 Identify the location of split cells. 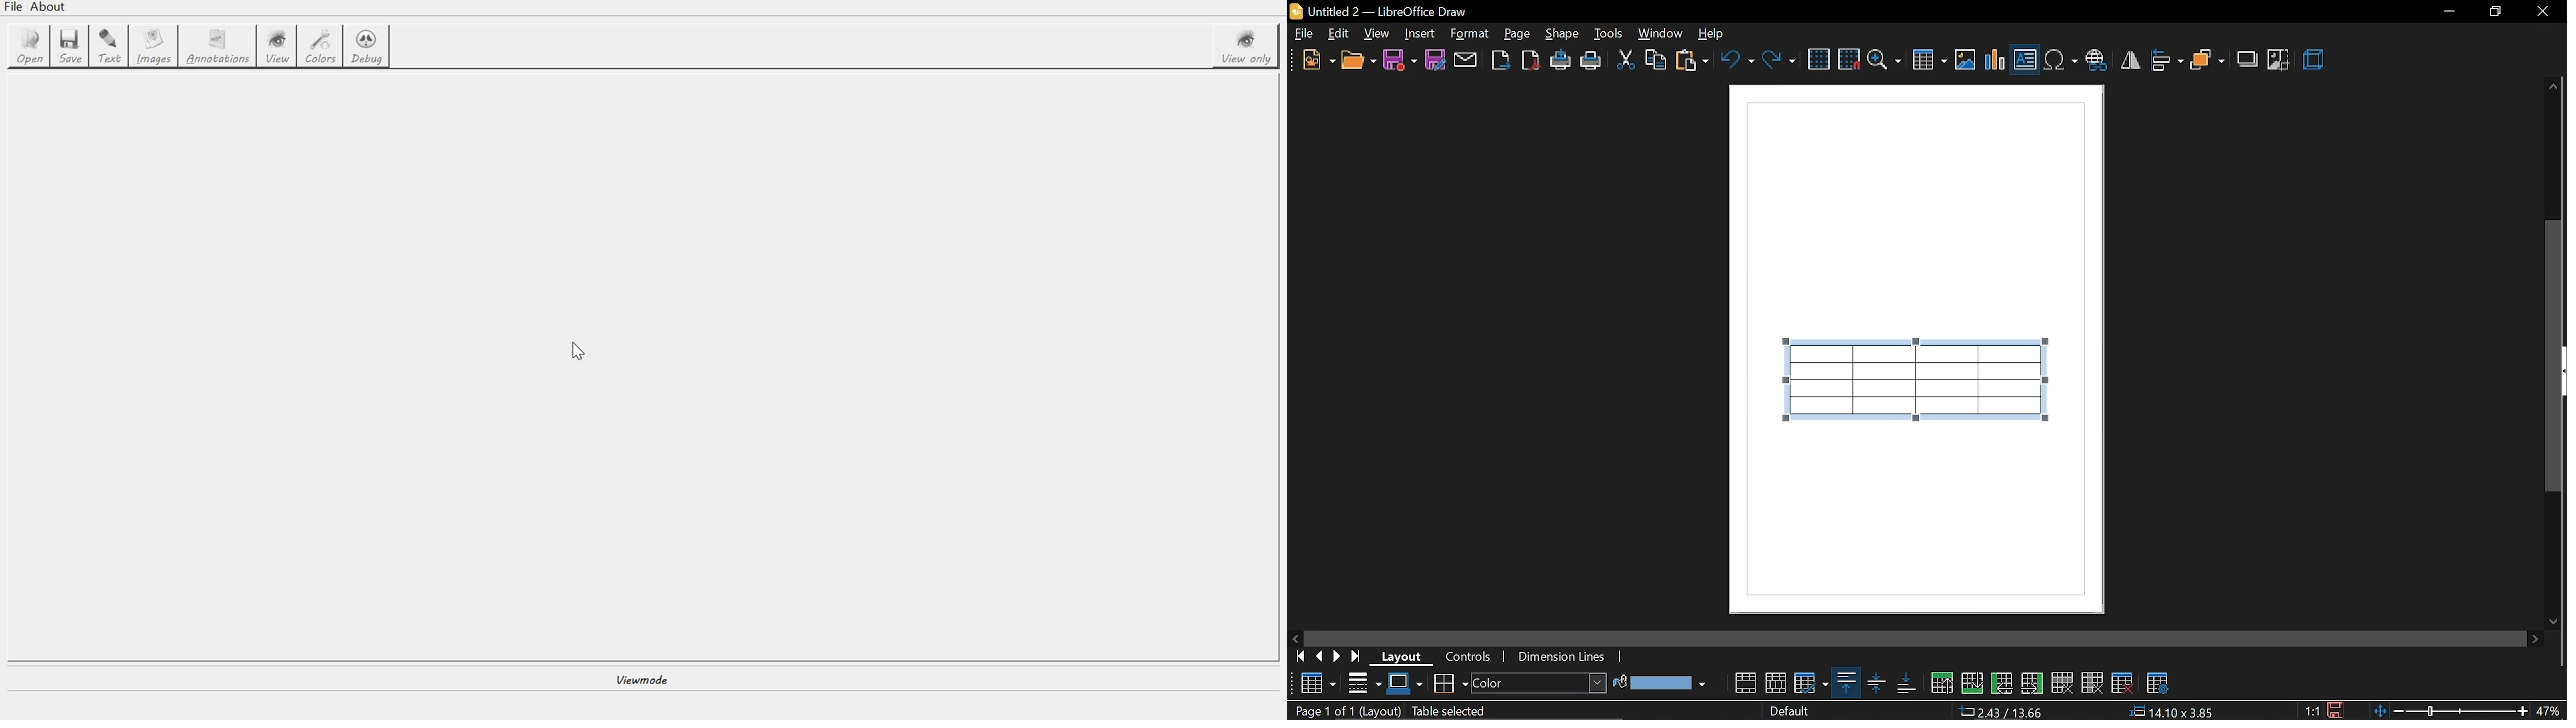
(1777, 683).